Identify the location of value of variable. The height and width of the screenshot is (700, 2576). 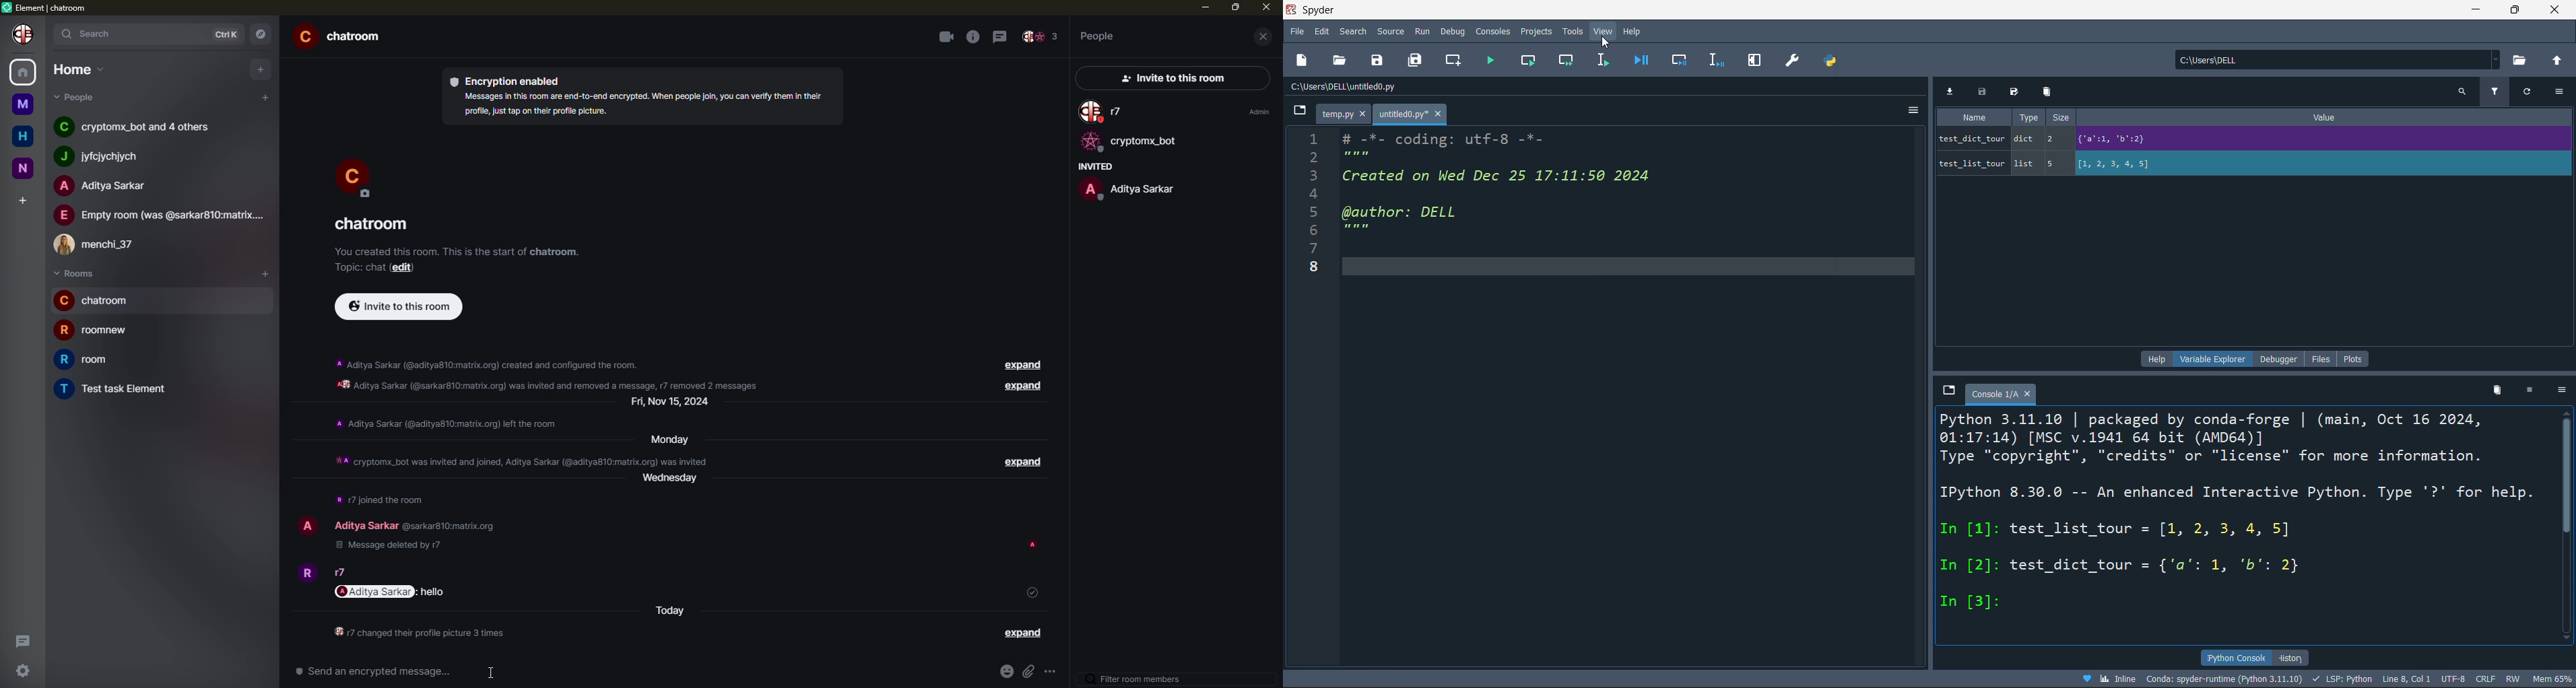
(2322, 164).